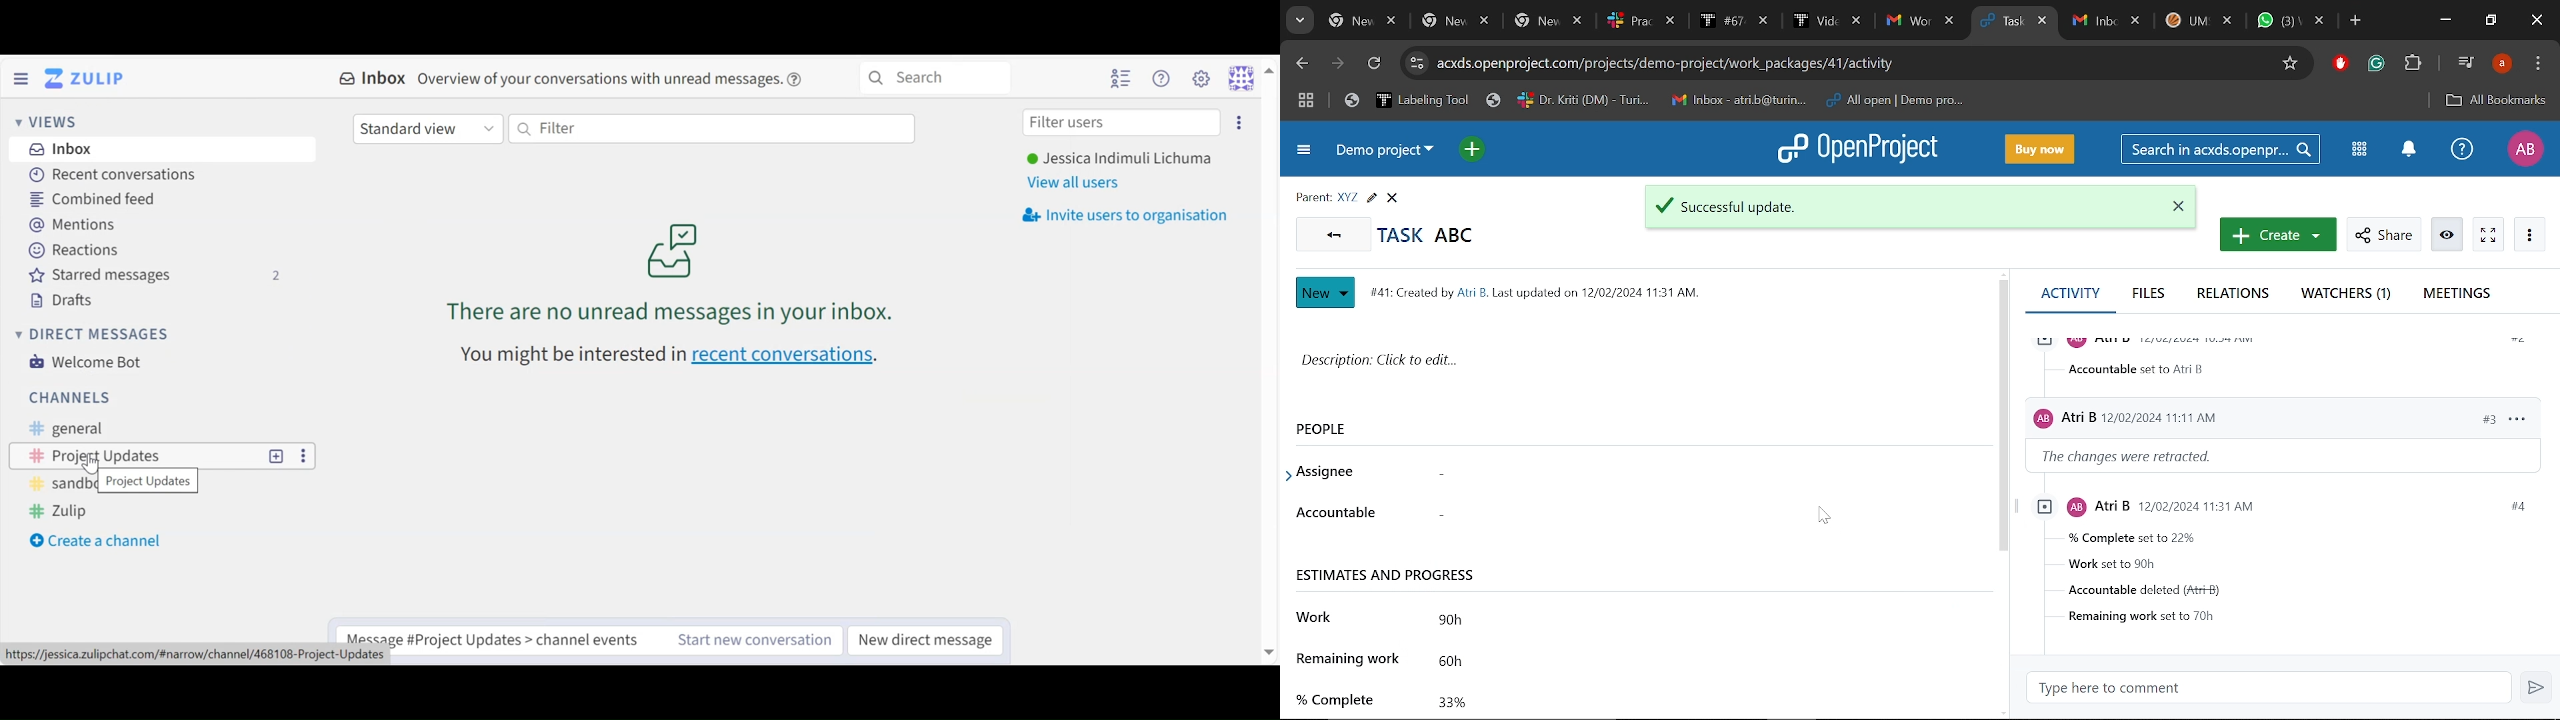 The image size is (2576, 728). What do you see at coordinates (757, 639) in the screenshot?
I see `Start new Conversation` at bounding box center [757, 639].